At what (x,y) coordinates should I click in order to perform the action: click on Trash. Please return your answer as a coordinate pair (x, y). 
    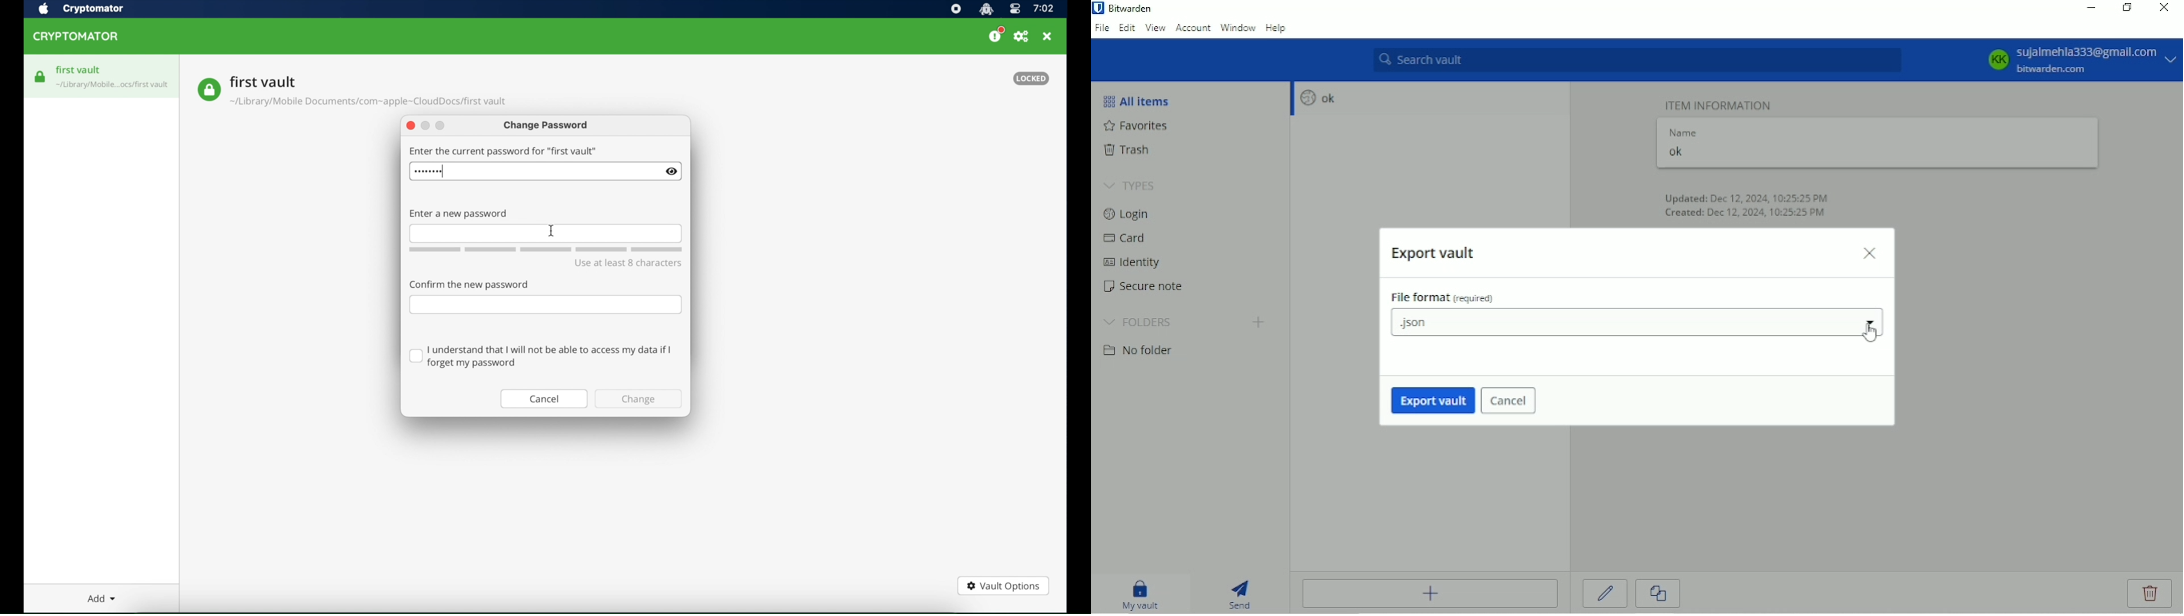
    Looking at the image, I should click on (1138, 151).